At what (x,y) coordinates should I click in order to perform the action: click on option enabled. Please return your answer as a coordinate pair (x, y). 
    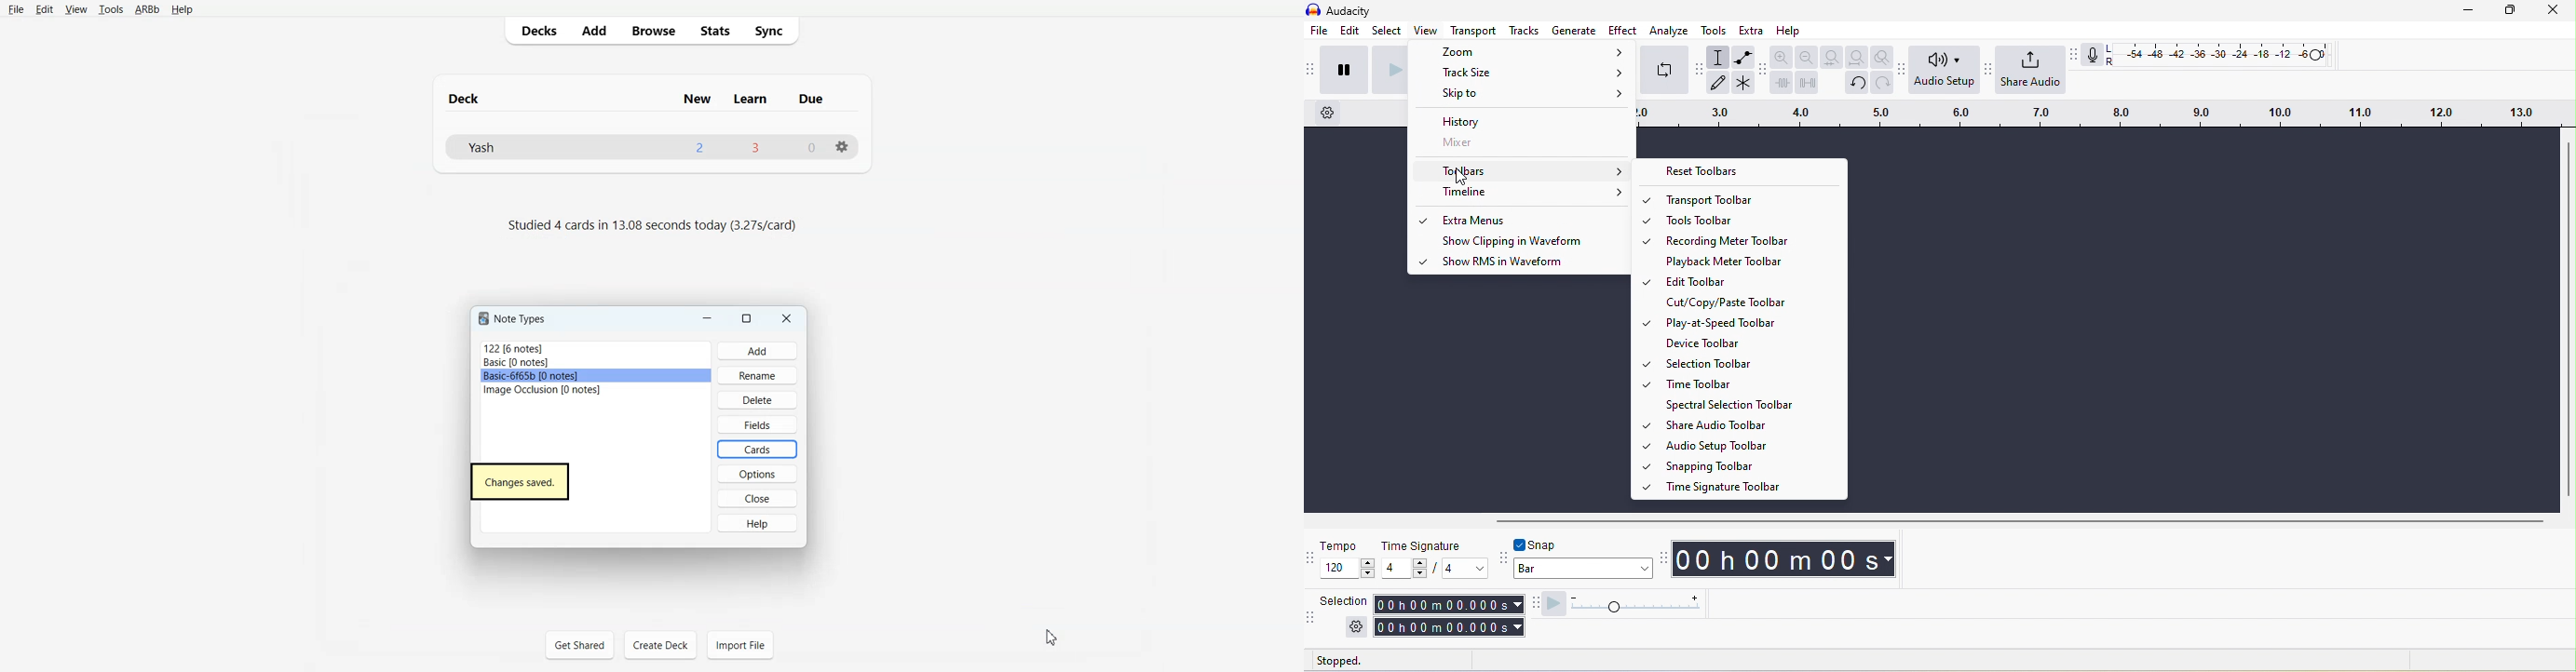
    Looking at the image, I should click on (1423, 222).